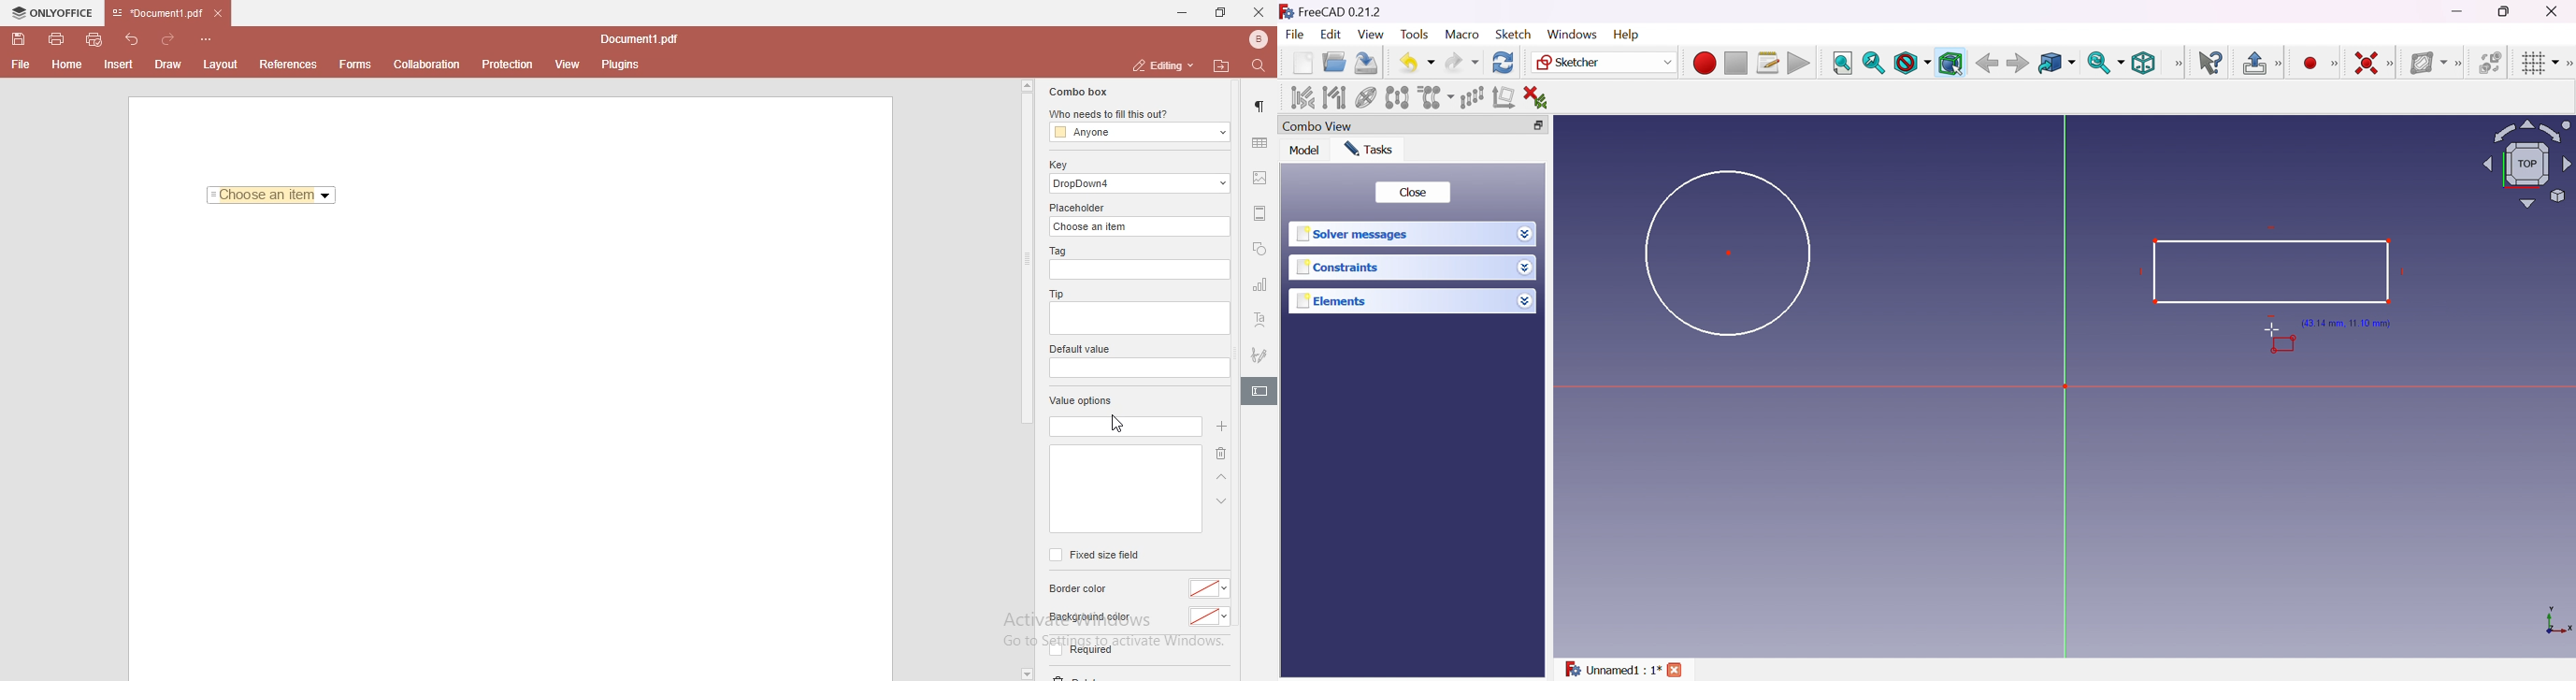  What do you see at coordinates (1124, 489) in the screenshot?
I see `empty box` at bounding box center [1124, 489].